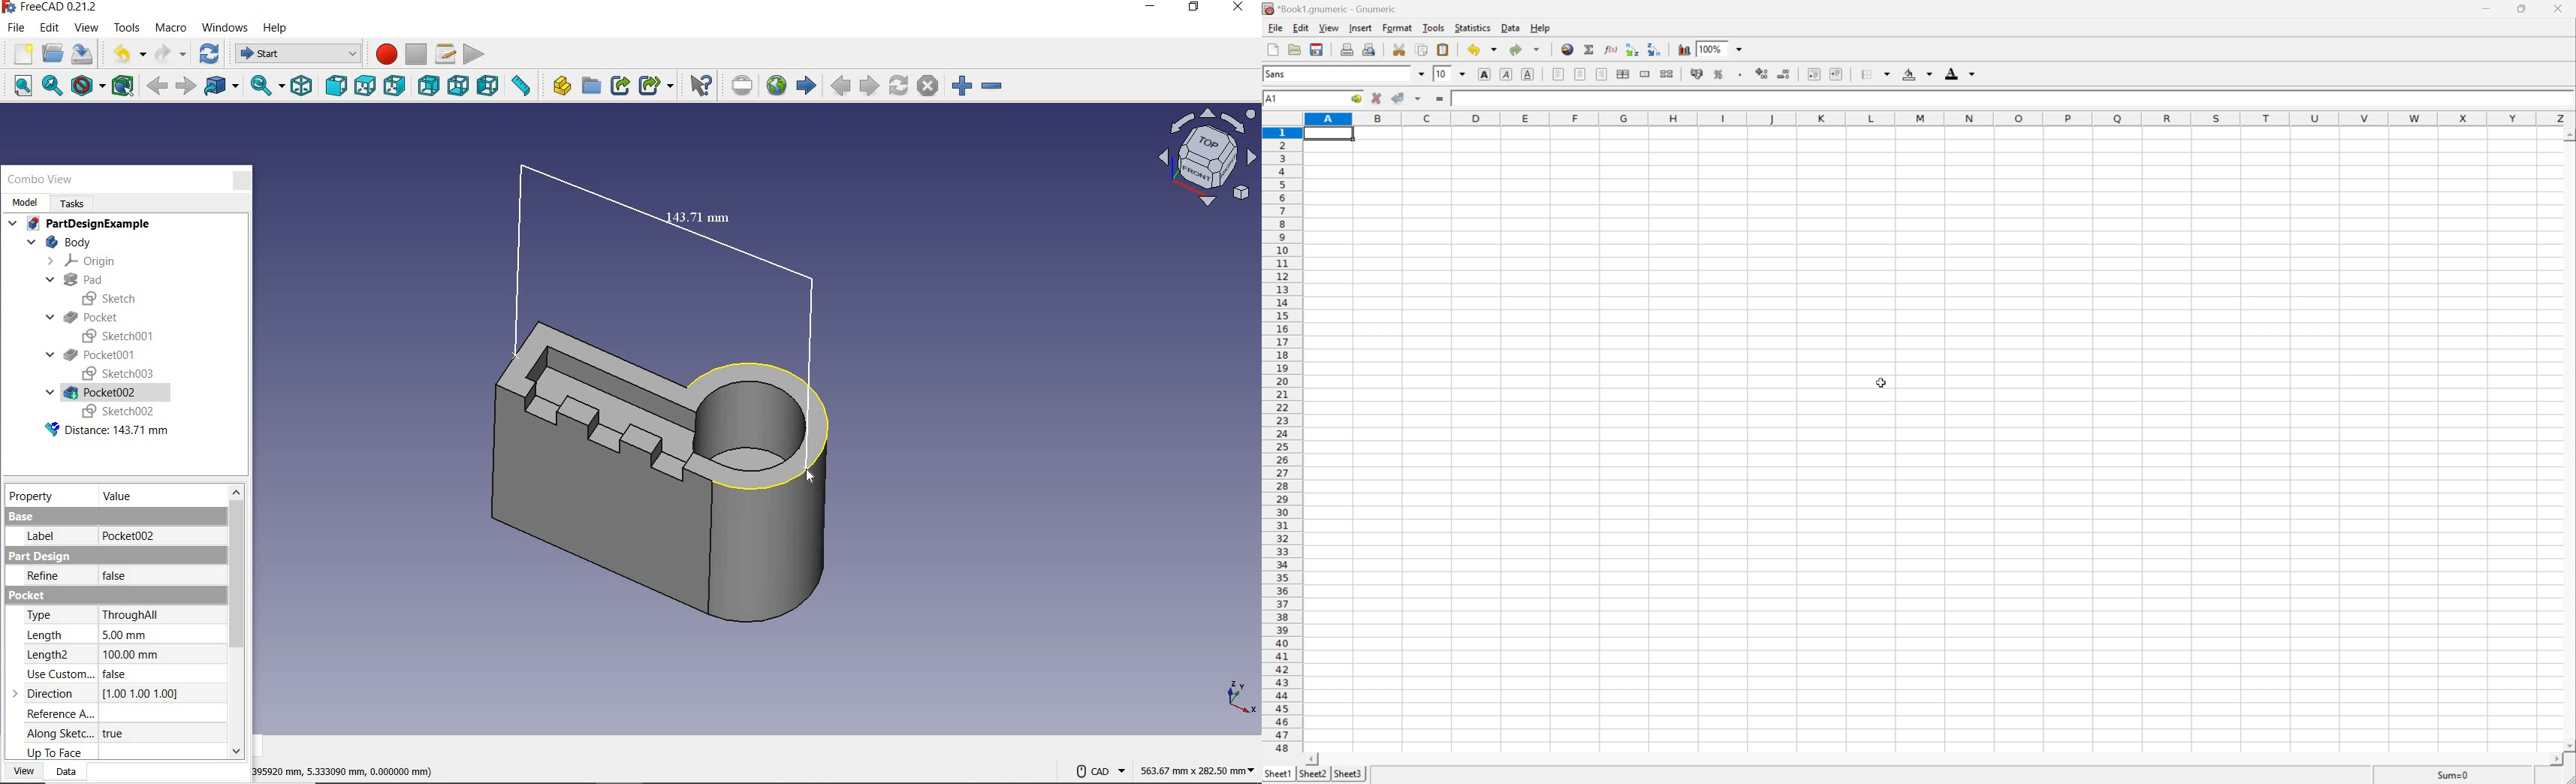  I want to click on Copy selection, so click(1422, 50).